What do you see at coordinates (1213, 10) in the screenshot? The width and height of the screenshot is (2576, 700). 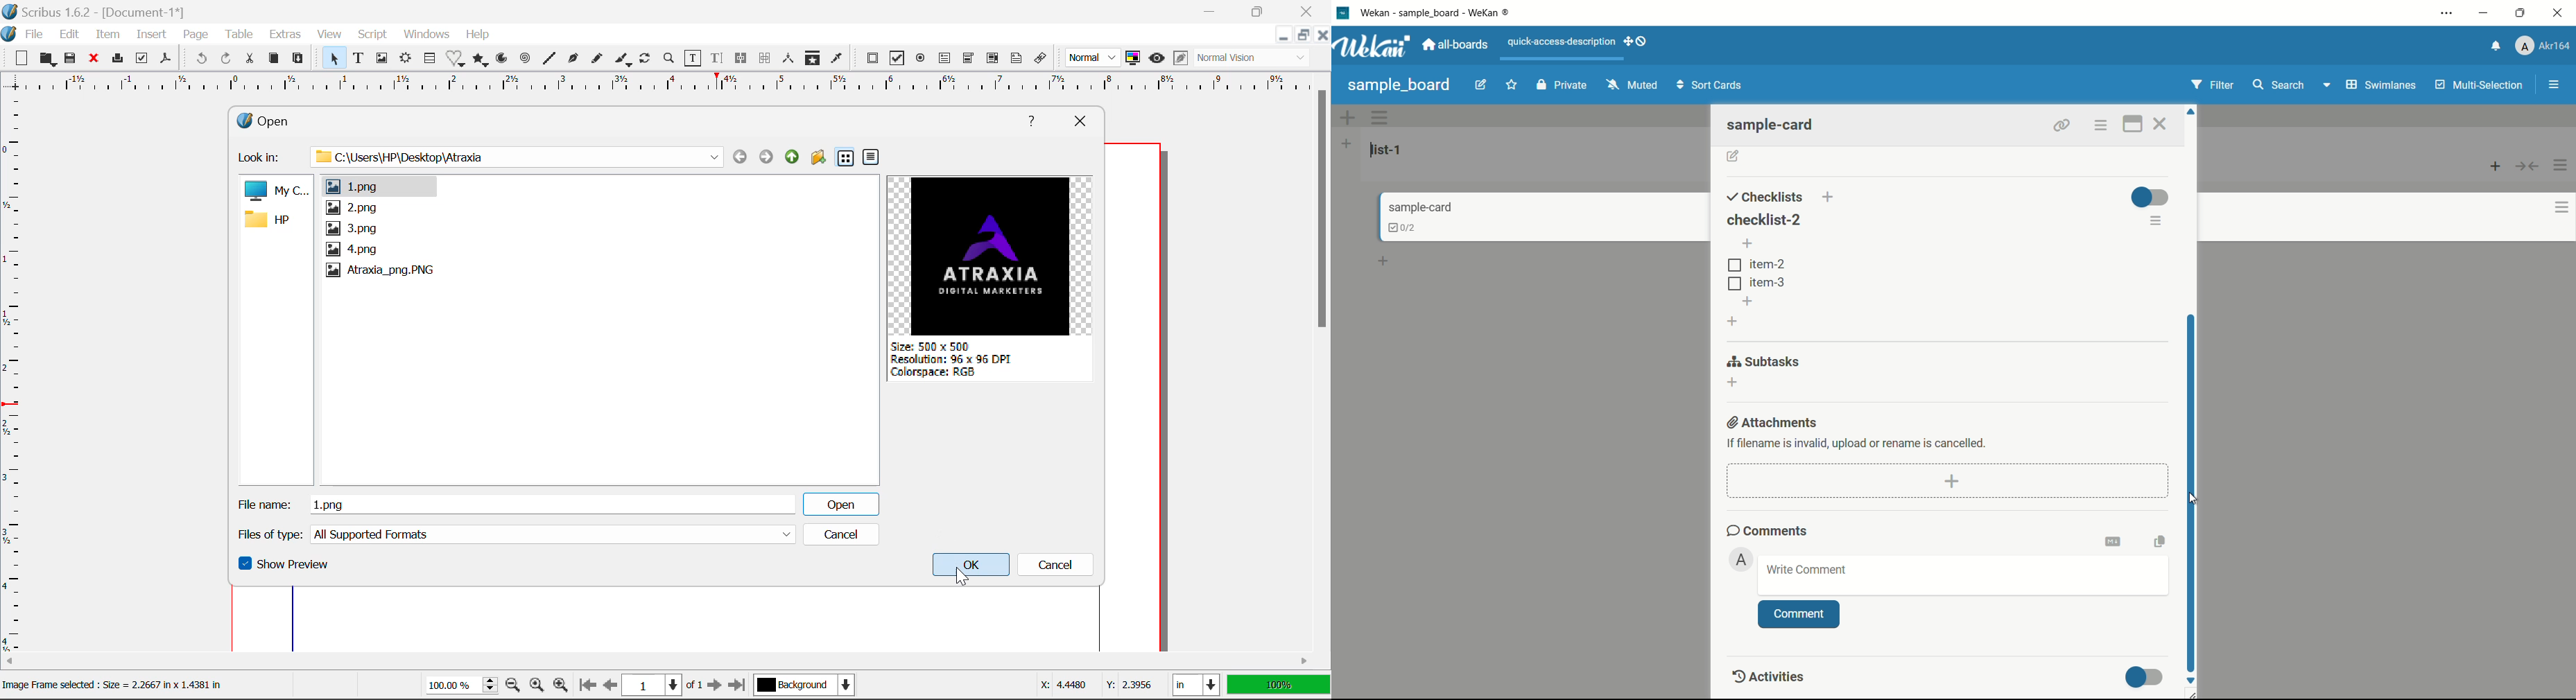 I see `Restore Down` at bounding box center [1213, 10].